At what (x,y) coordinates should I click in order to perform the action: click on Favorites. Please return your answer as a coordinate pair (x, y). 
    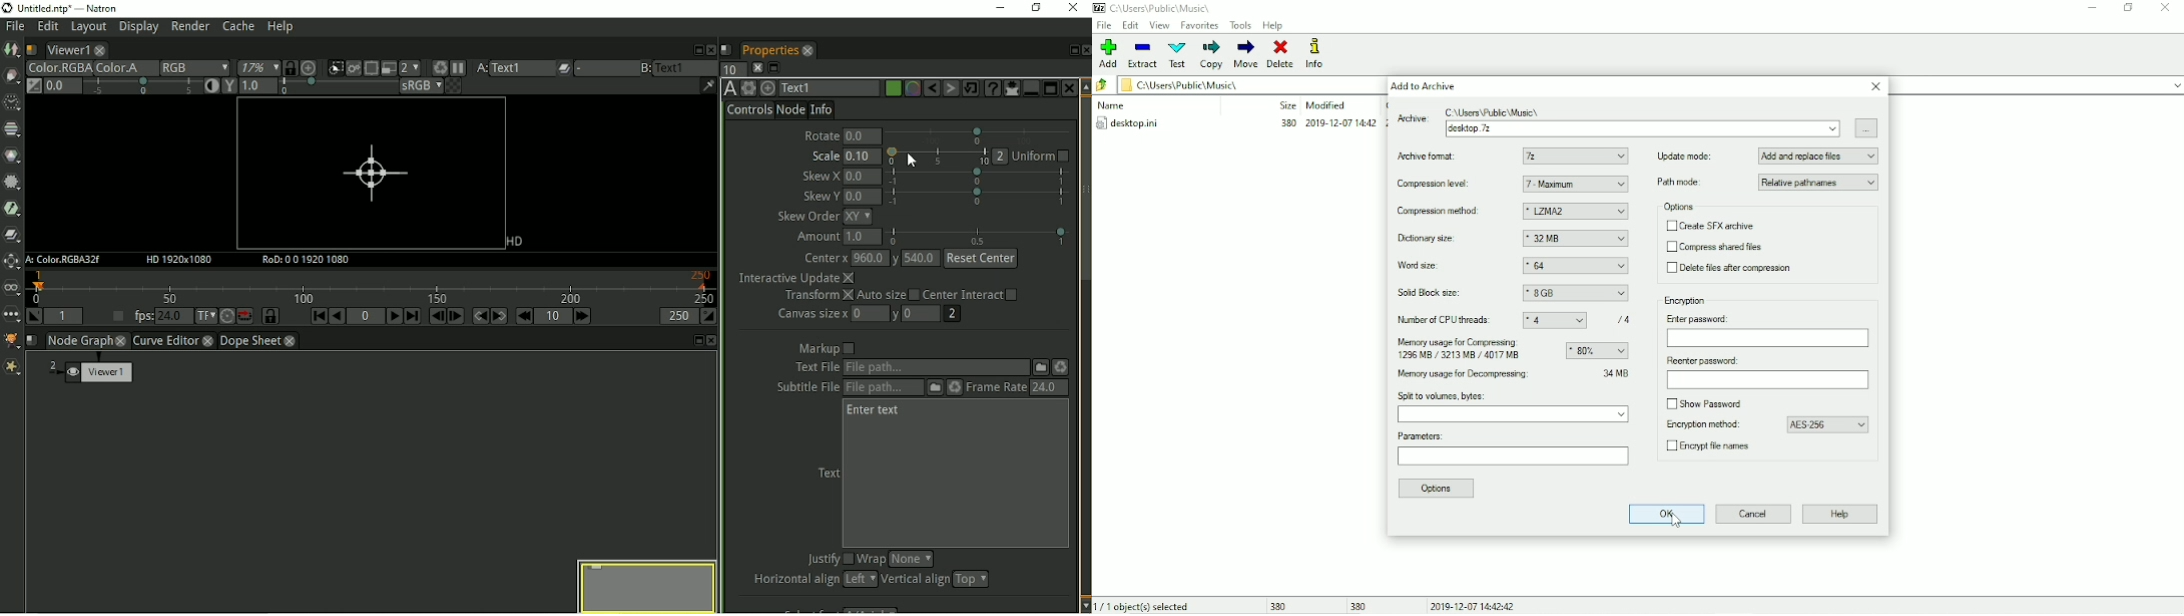
    Looking at the image, I should click on (1200, 25).